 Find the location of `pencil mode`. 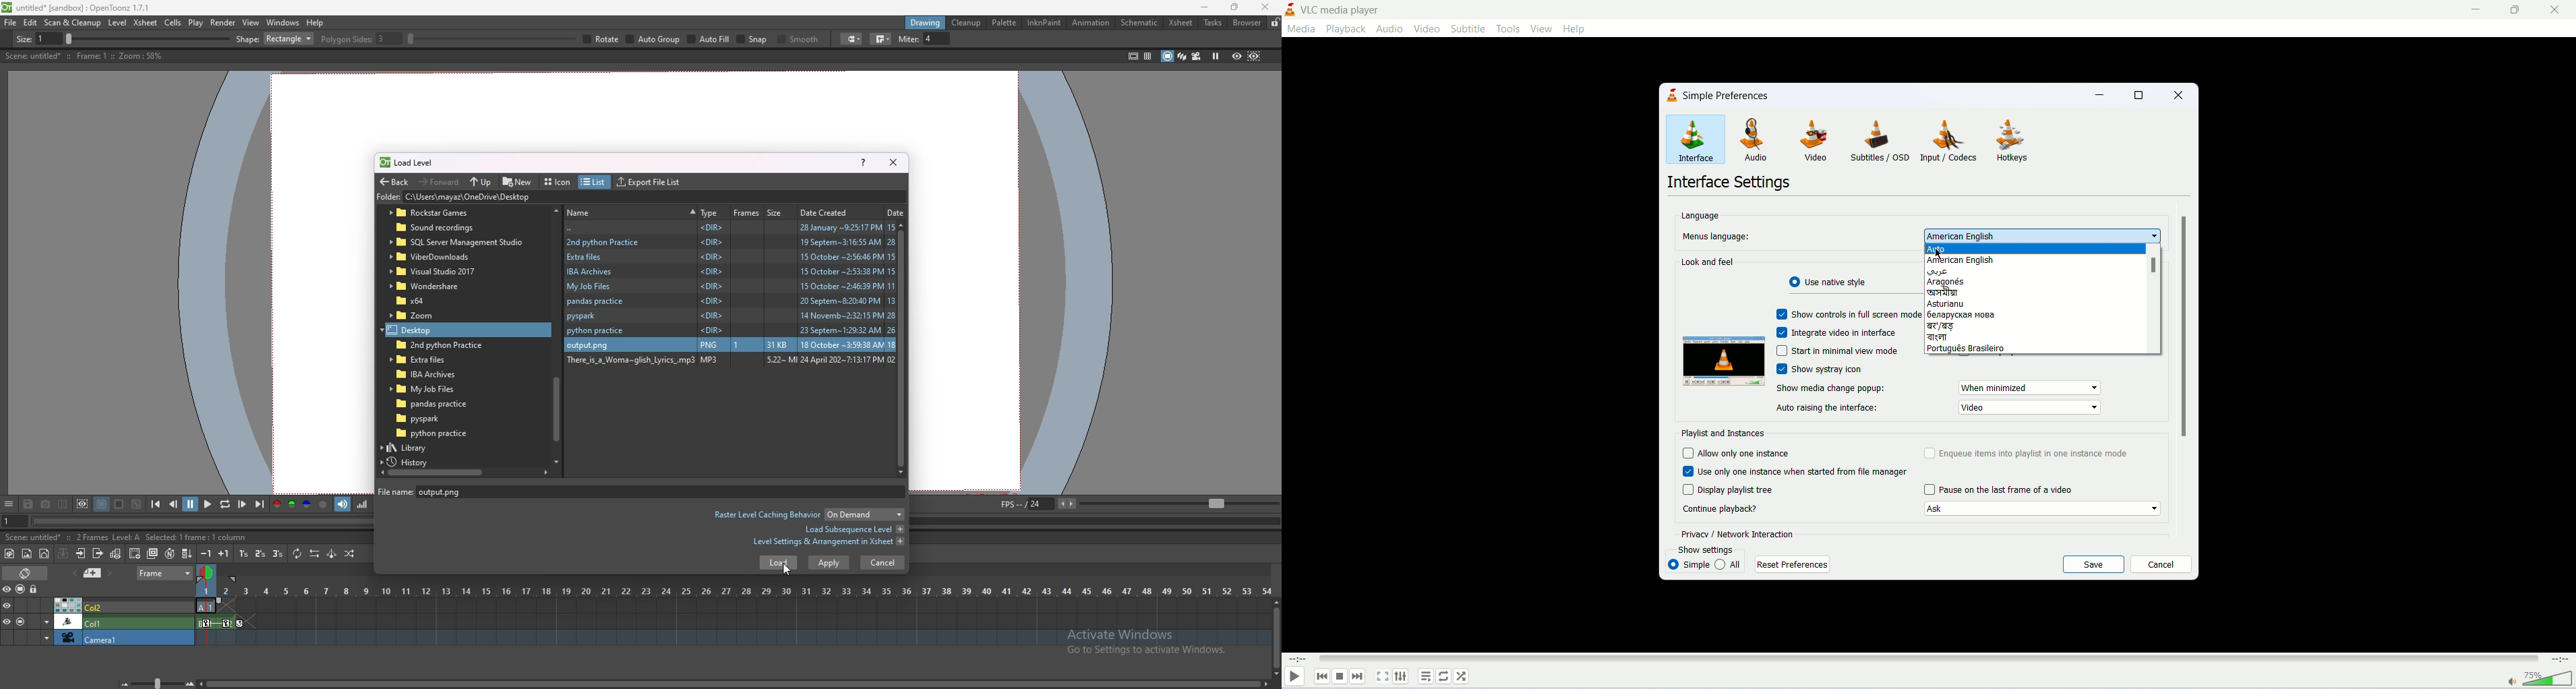

pencil mode is located at coordinates (975, 39).